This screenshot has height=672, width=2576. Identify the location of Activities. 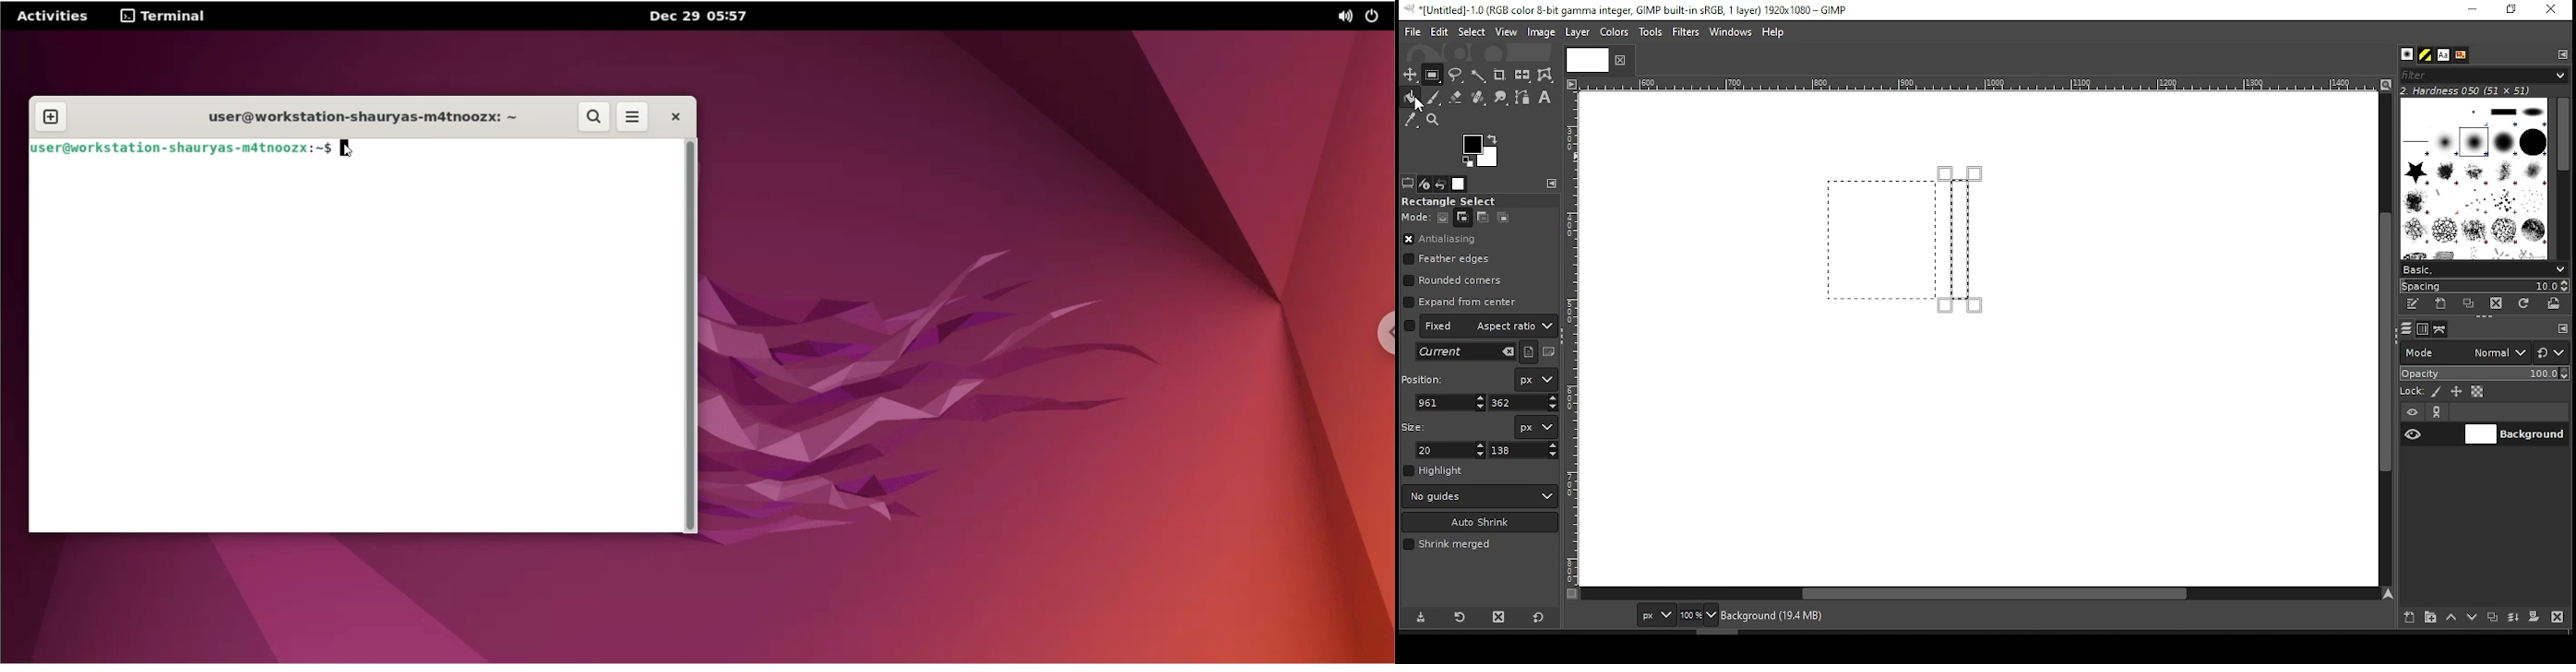
(55, 16).